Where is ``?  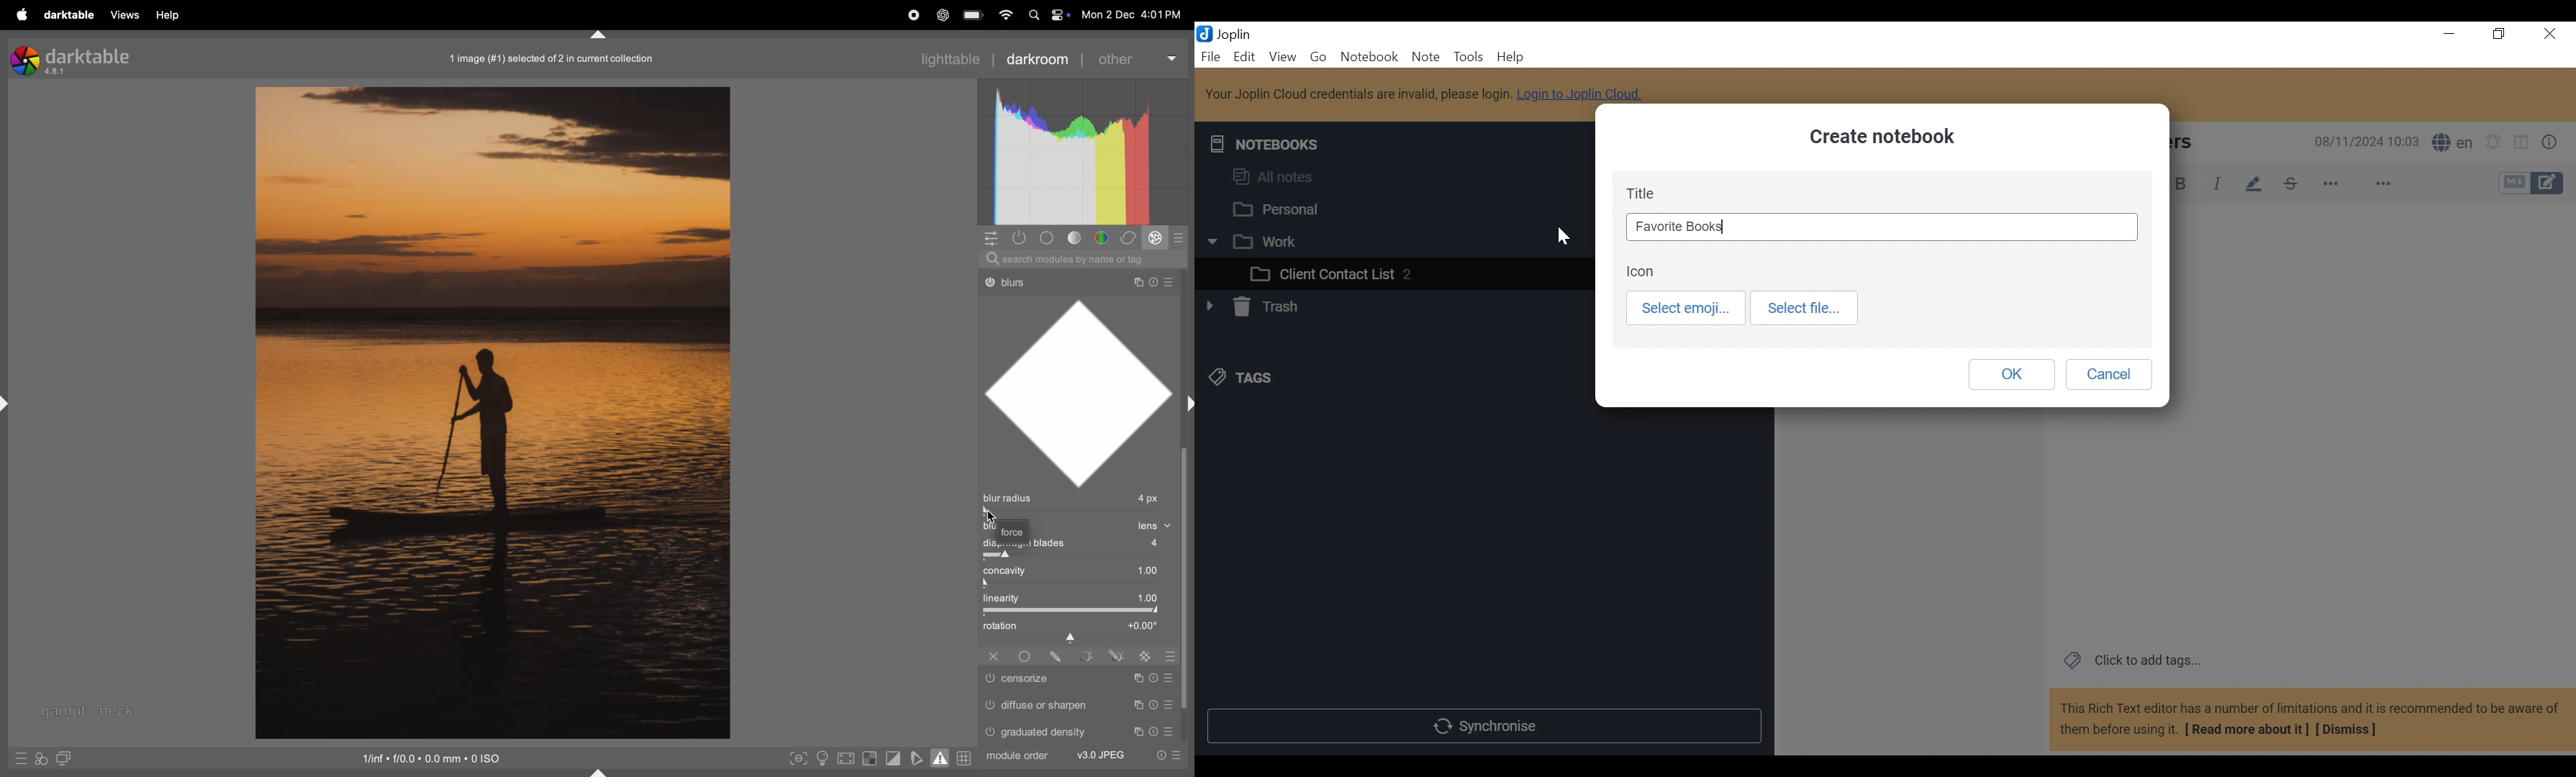  is located at coordinates (1246, 57).